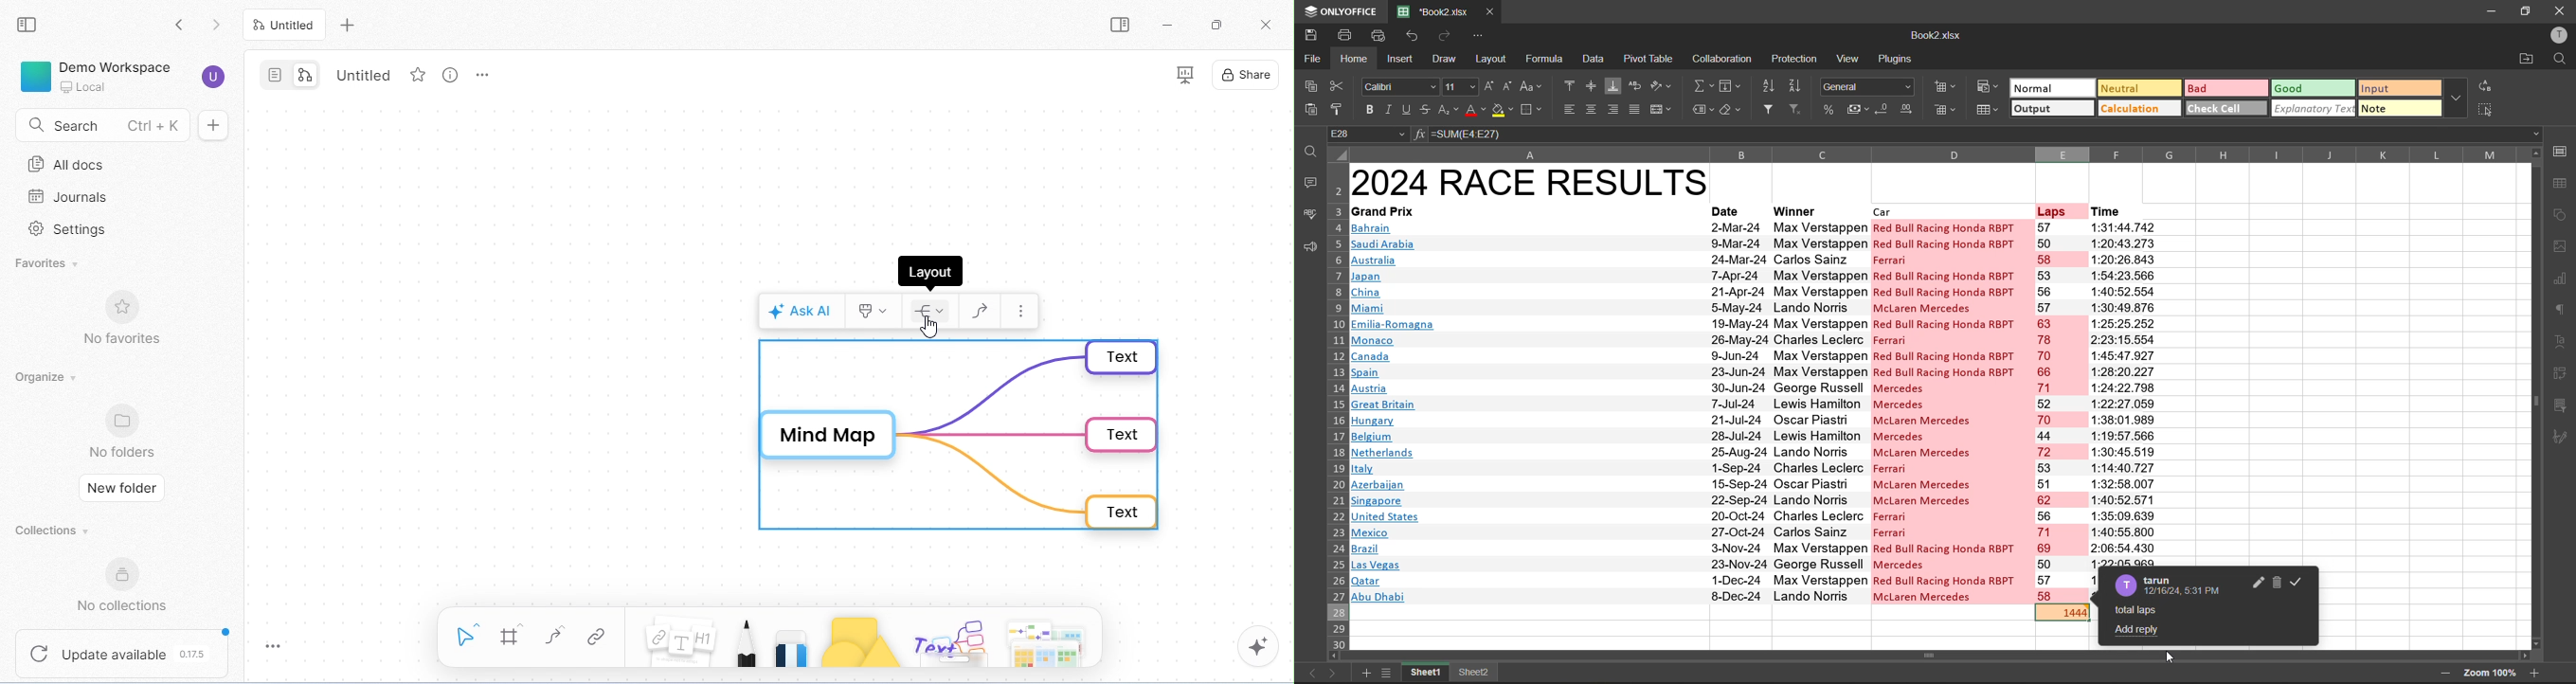  What do you see at coordinates (1494, 60) in the screenshot?
I see `layout` at bounding box center [1494, 60].